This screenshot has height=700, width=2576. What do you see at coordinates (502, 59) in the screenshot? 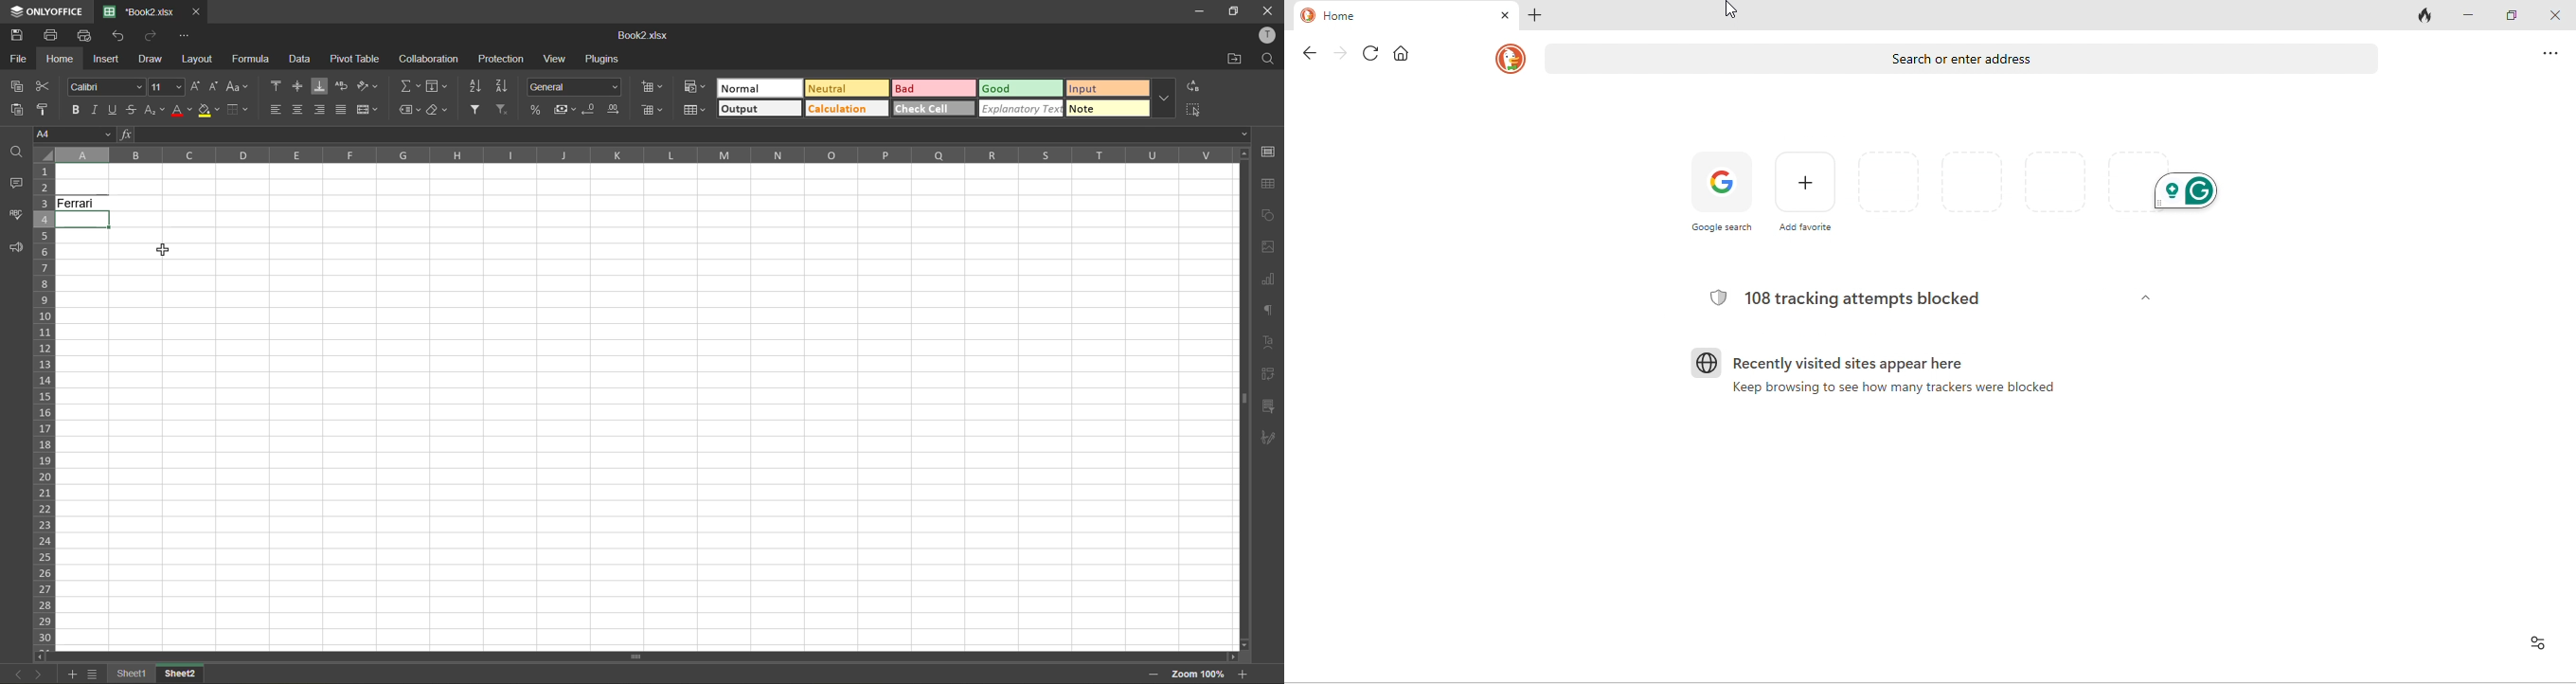
I see `protection` at bounding box center [502, 59].